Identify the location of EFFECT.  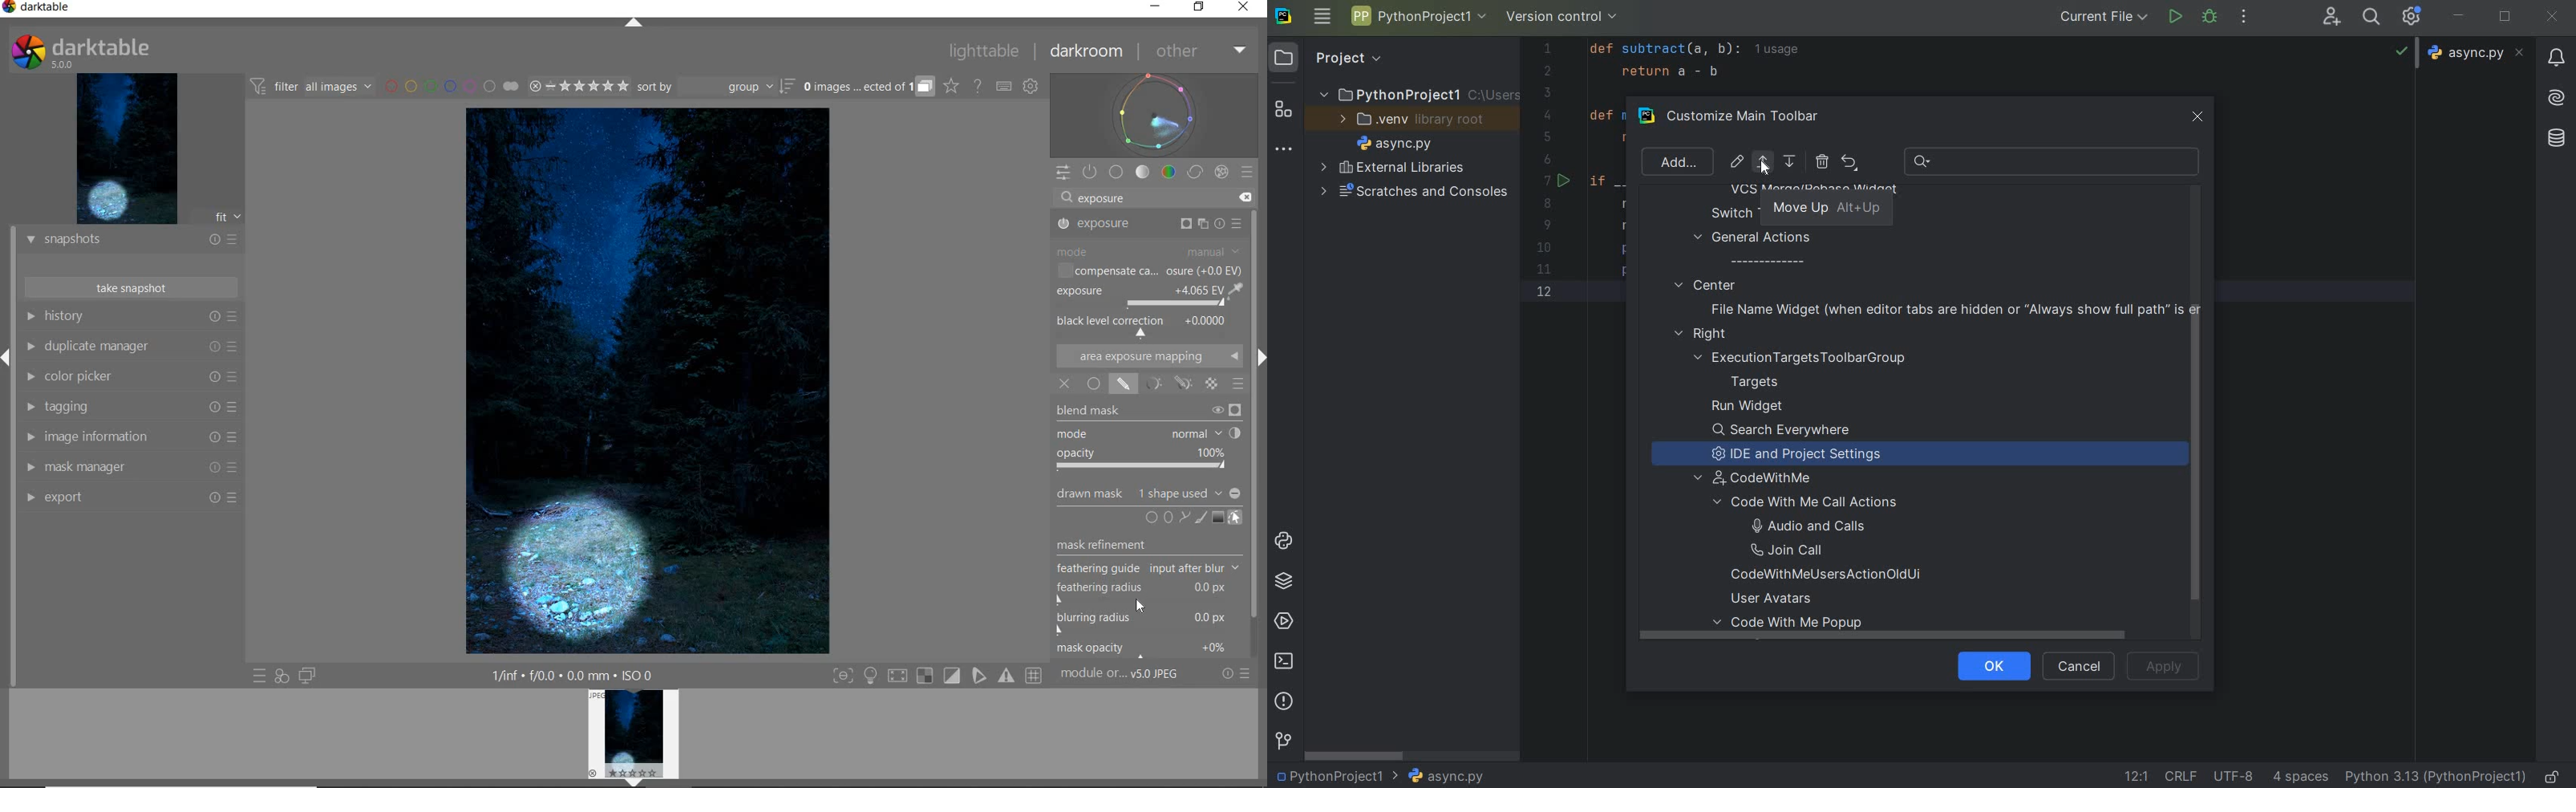
(1222, 173).